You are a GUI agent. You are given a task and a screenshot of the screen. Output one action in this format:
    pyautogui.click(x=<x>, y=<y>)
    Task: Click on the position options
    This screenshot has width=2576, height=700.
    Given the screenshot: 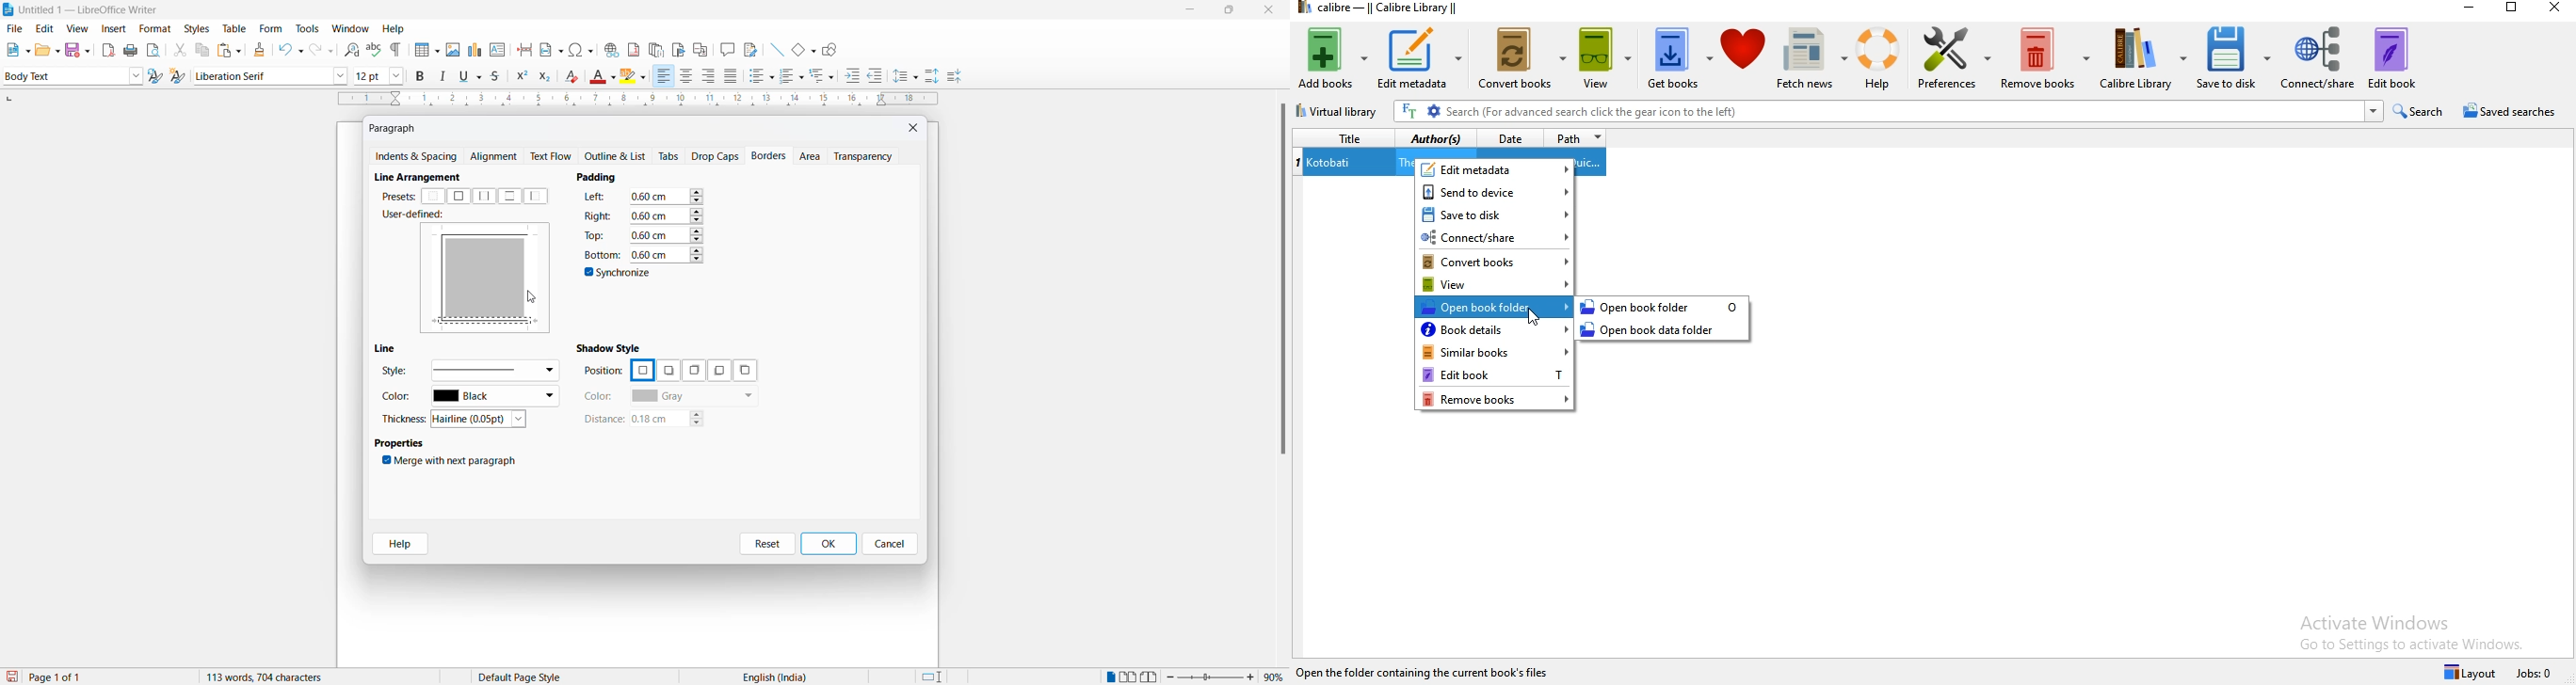 What is the action you would take?
    pyautogui.click(x=716, y=371)
    